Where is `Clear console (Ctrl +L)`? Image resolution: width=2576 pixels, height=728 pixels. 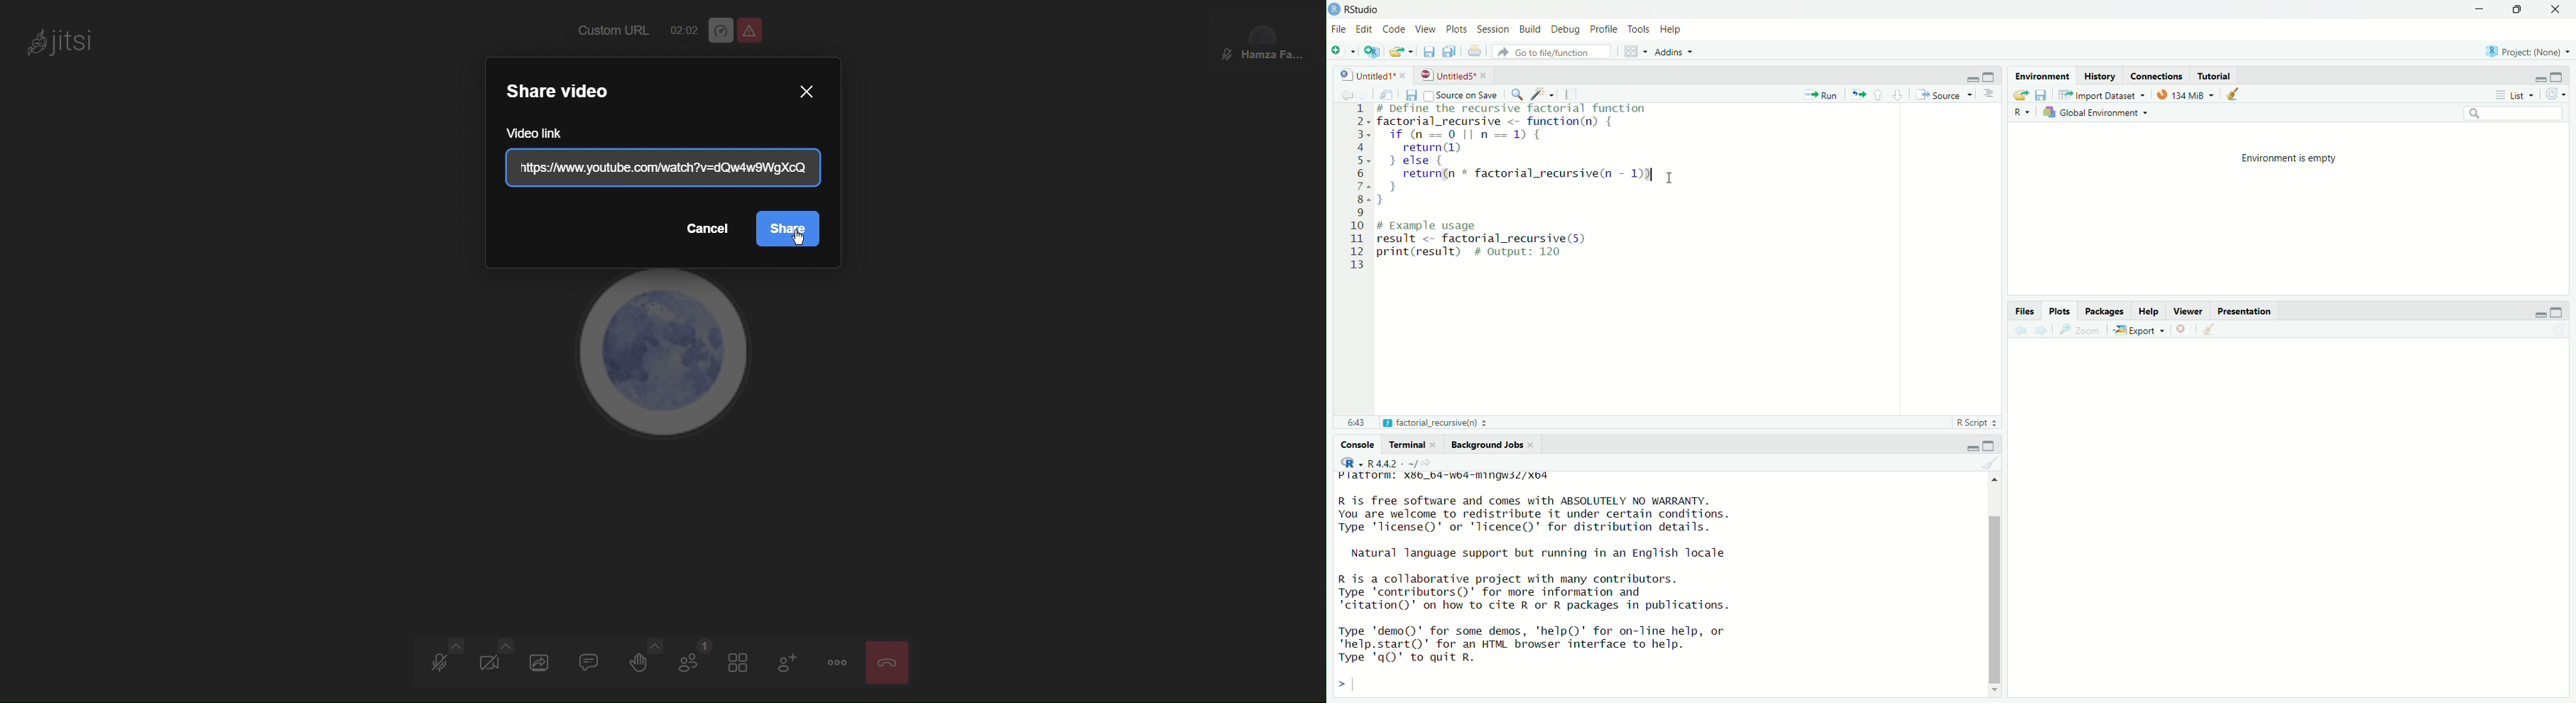 Clear console (Ctrl +L) is located at coordinates (2237, 93).